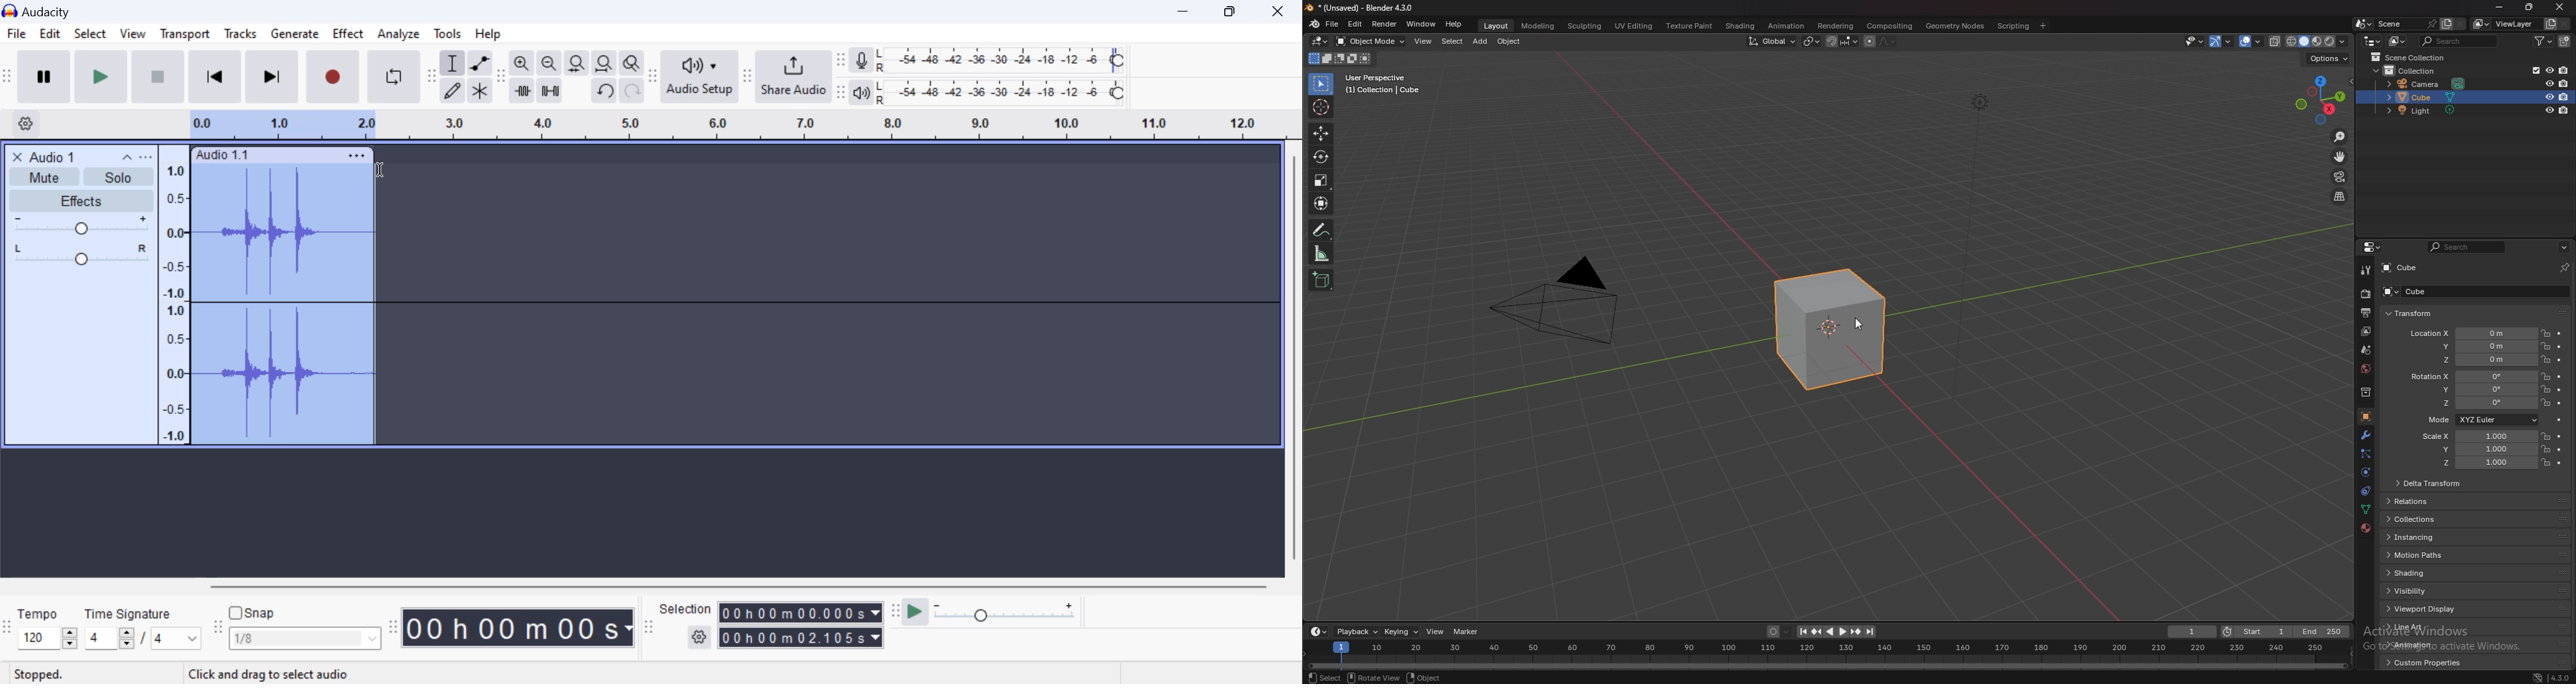  Describe the element at coordinates (803, 627) in the screenshot. I see `Selected Clip Length` at that location.